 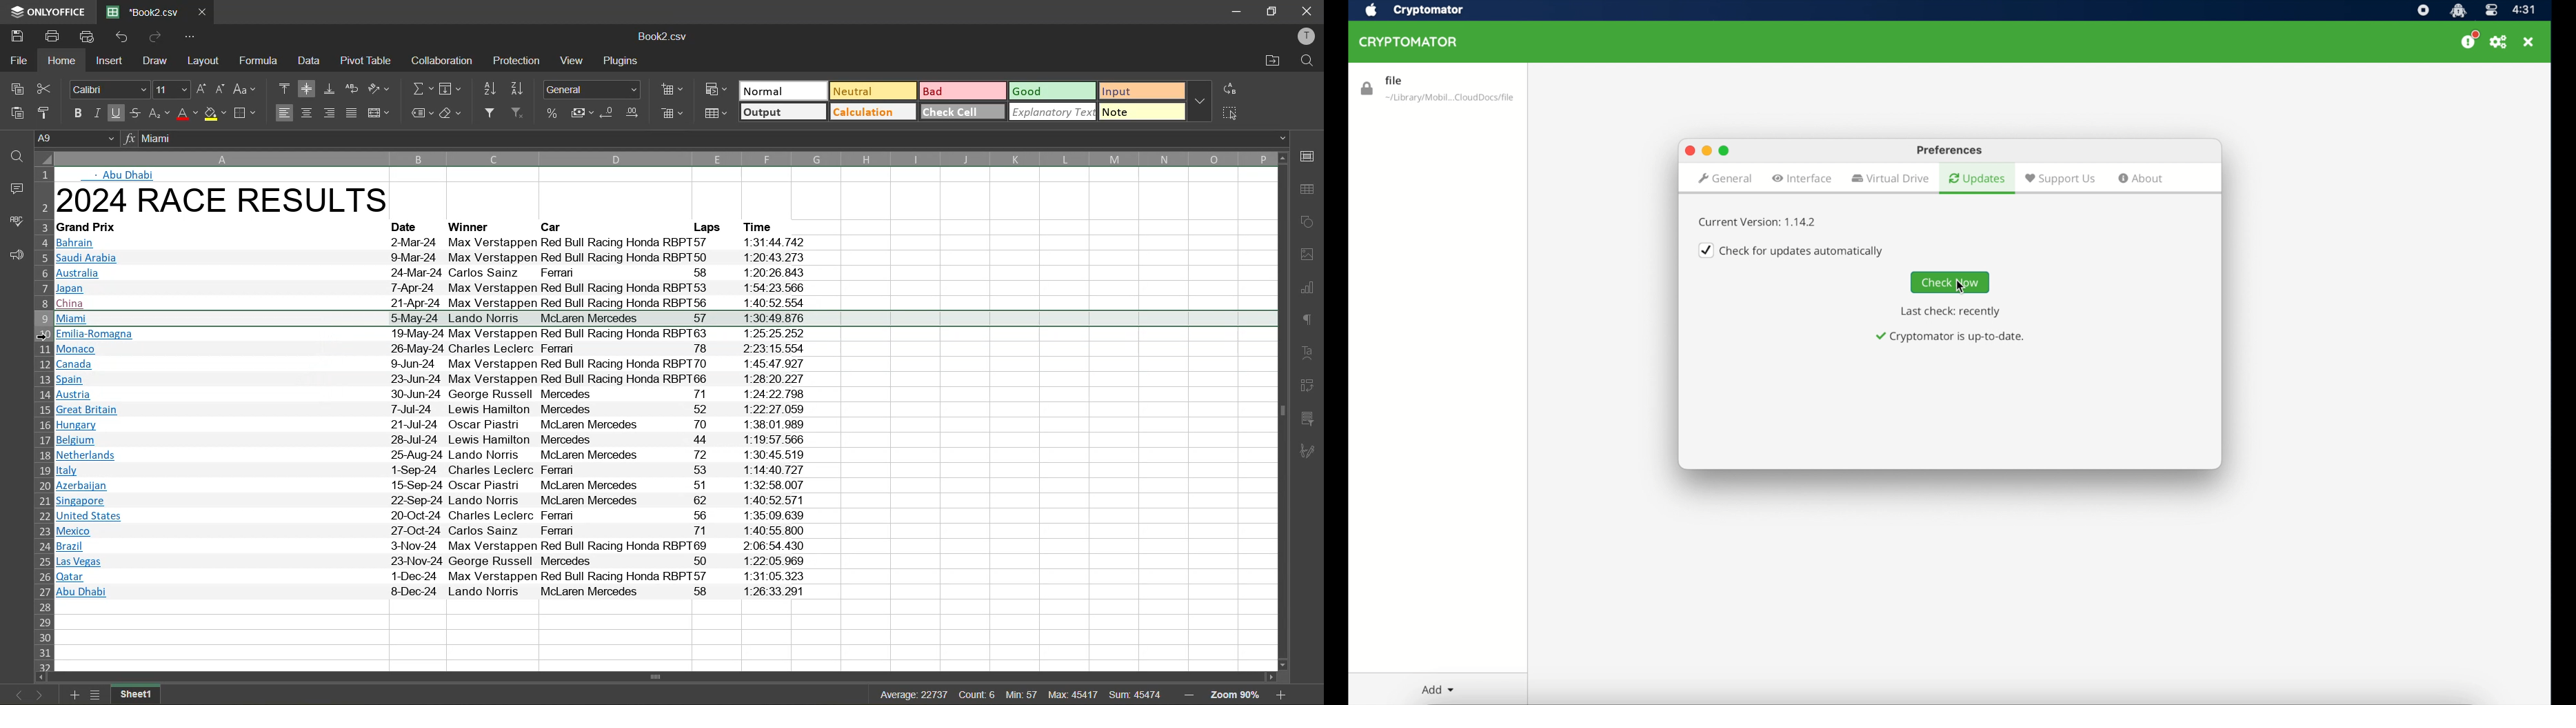 I want to click on layout, so click(x=203, y=59).